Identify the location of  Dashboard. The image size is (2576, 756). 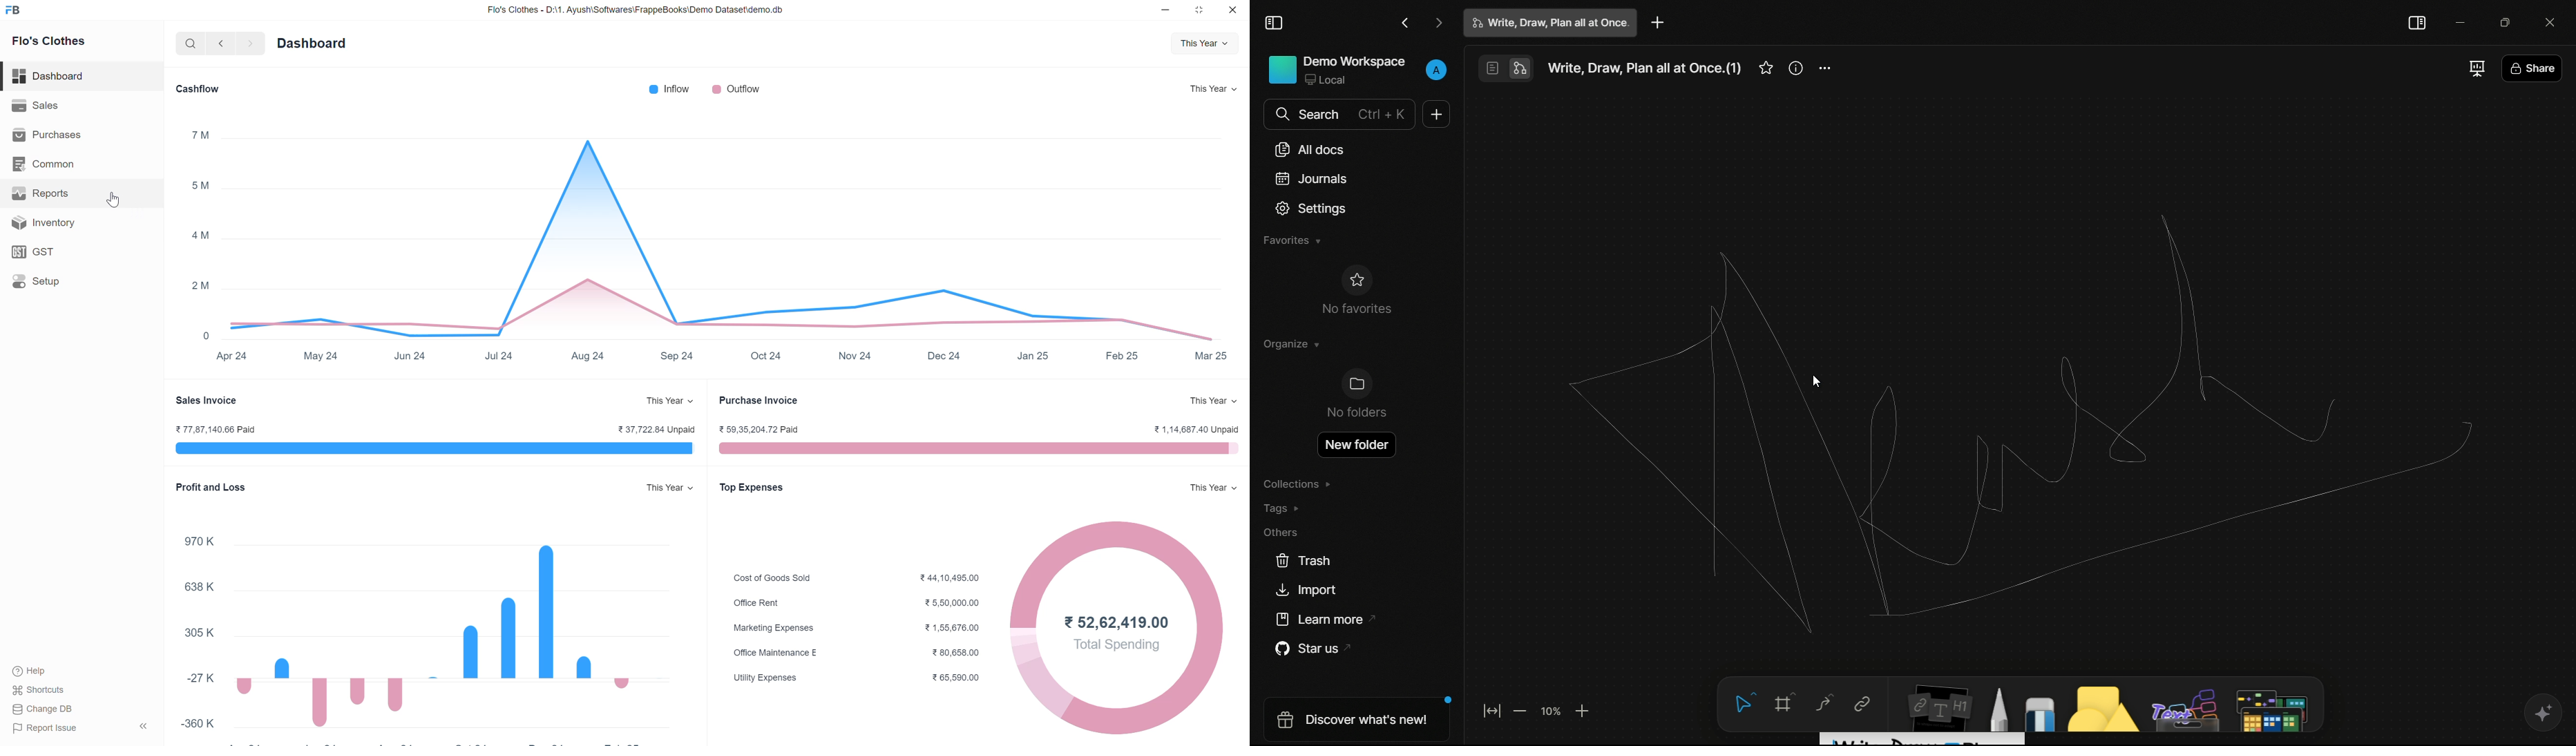
(55, 77).